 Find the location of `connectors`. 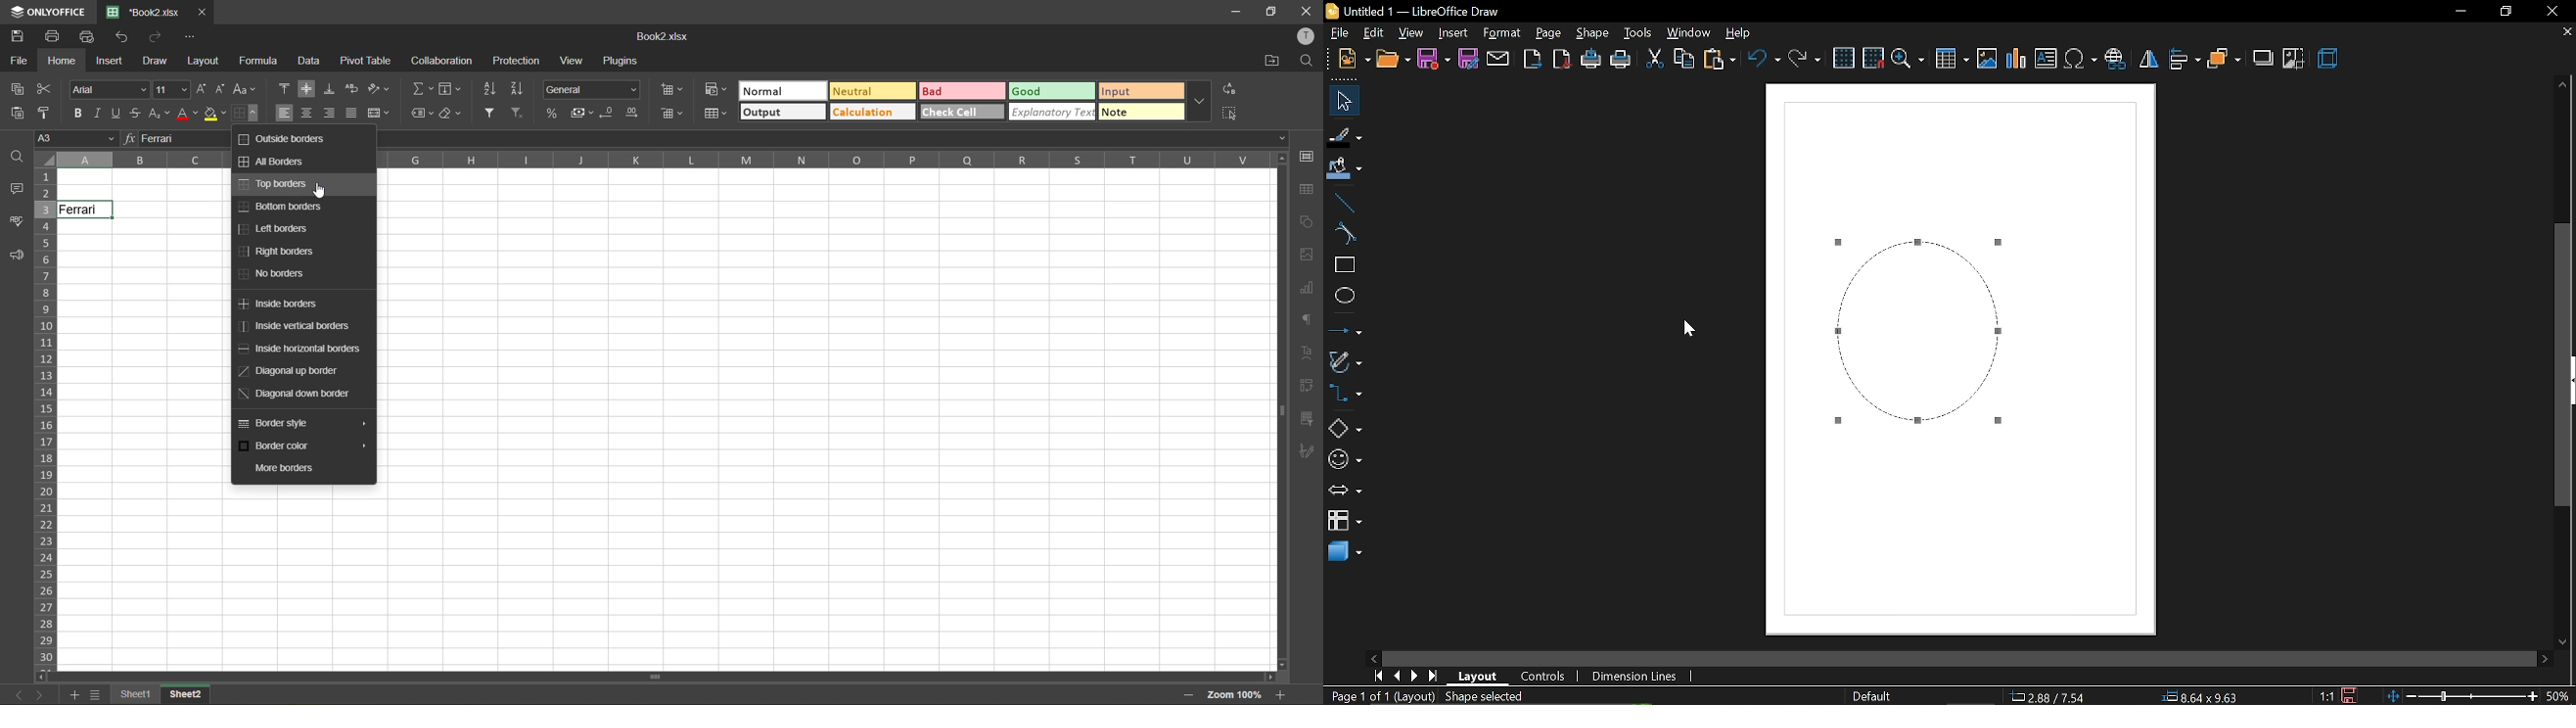

connectors is located at coordinates (1347, 394).